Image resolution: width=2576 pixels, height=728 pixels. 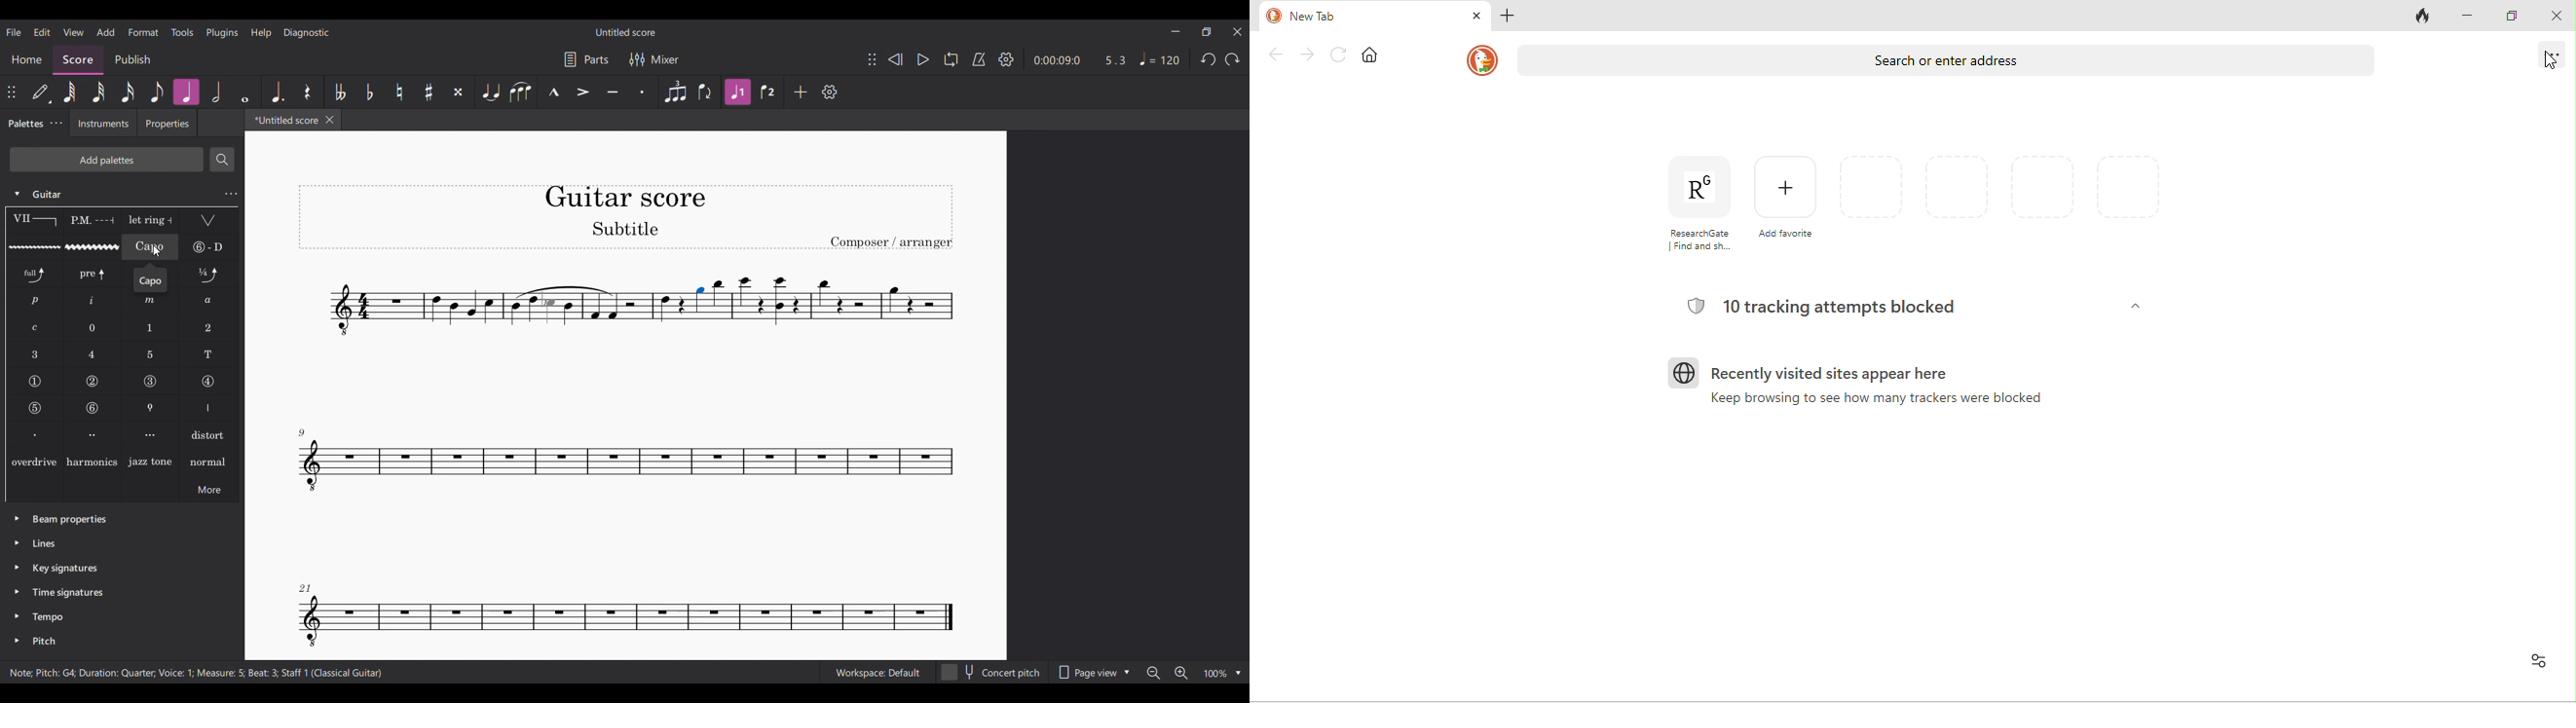 What do you see at coordinates (1307, 55) in the screenshot?
I see `forward` at bounding box center [1307, 55].